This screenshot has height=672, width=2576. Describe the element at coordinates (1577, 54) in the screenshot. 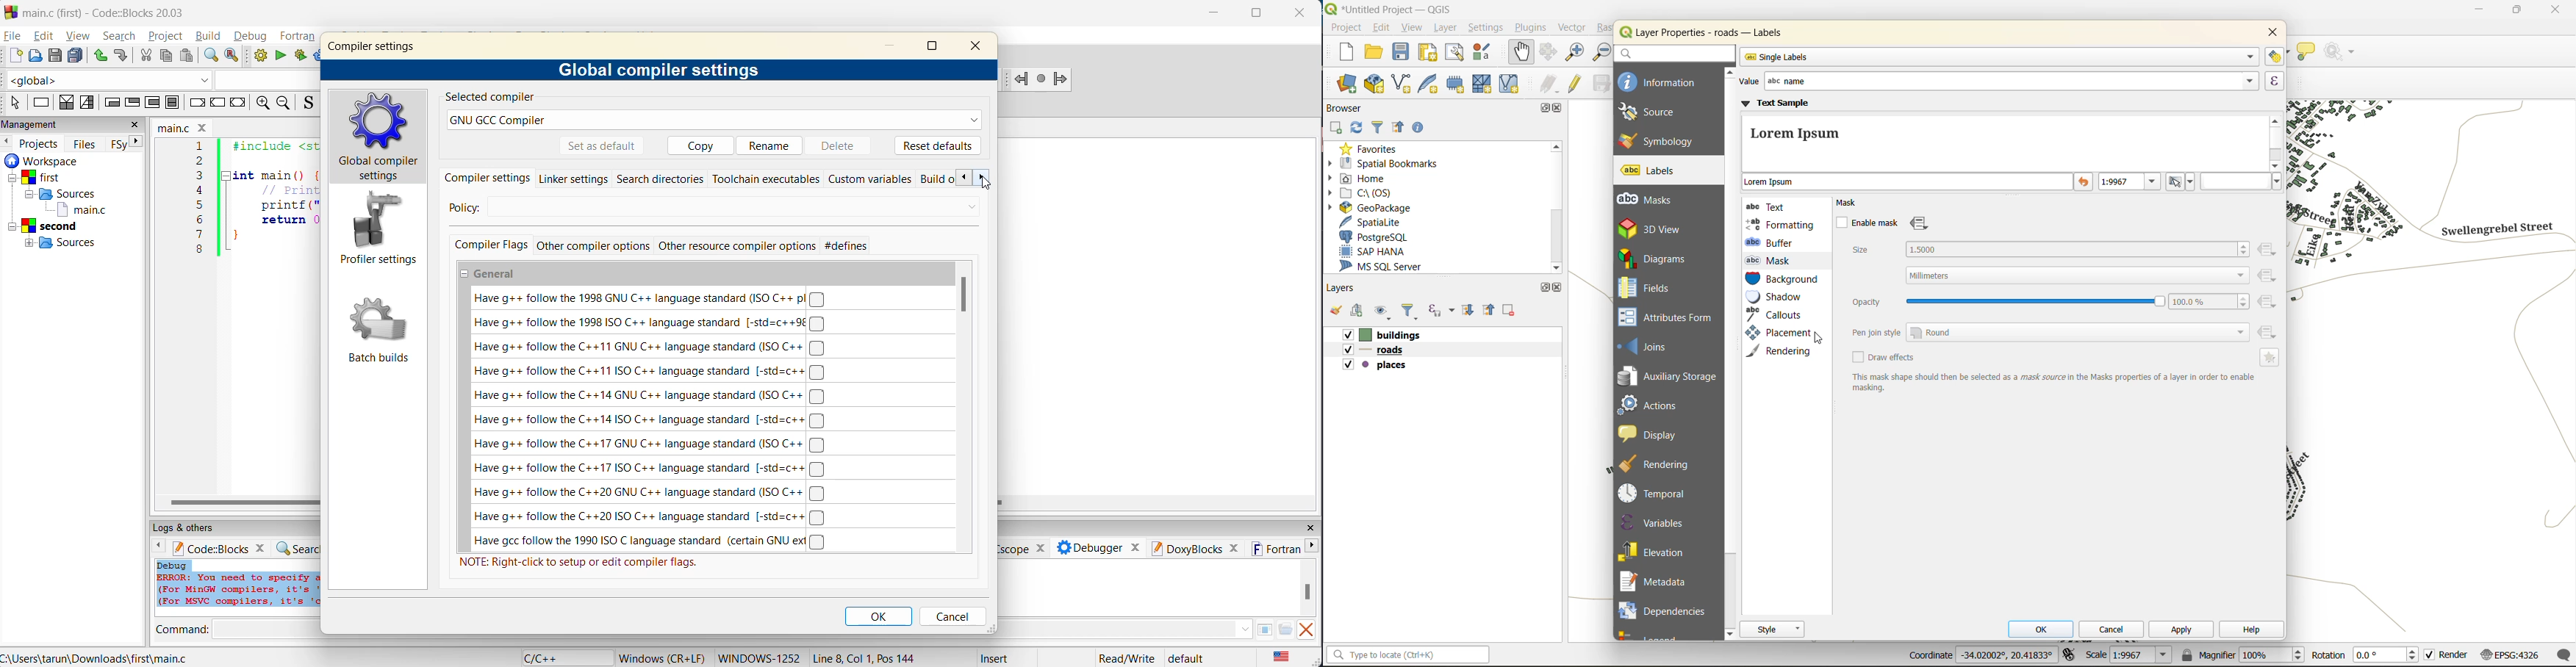

I see `zoom in` at that location.